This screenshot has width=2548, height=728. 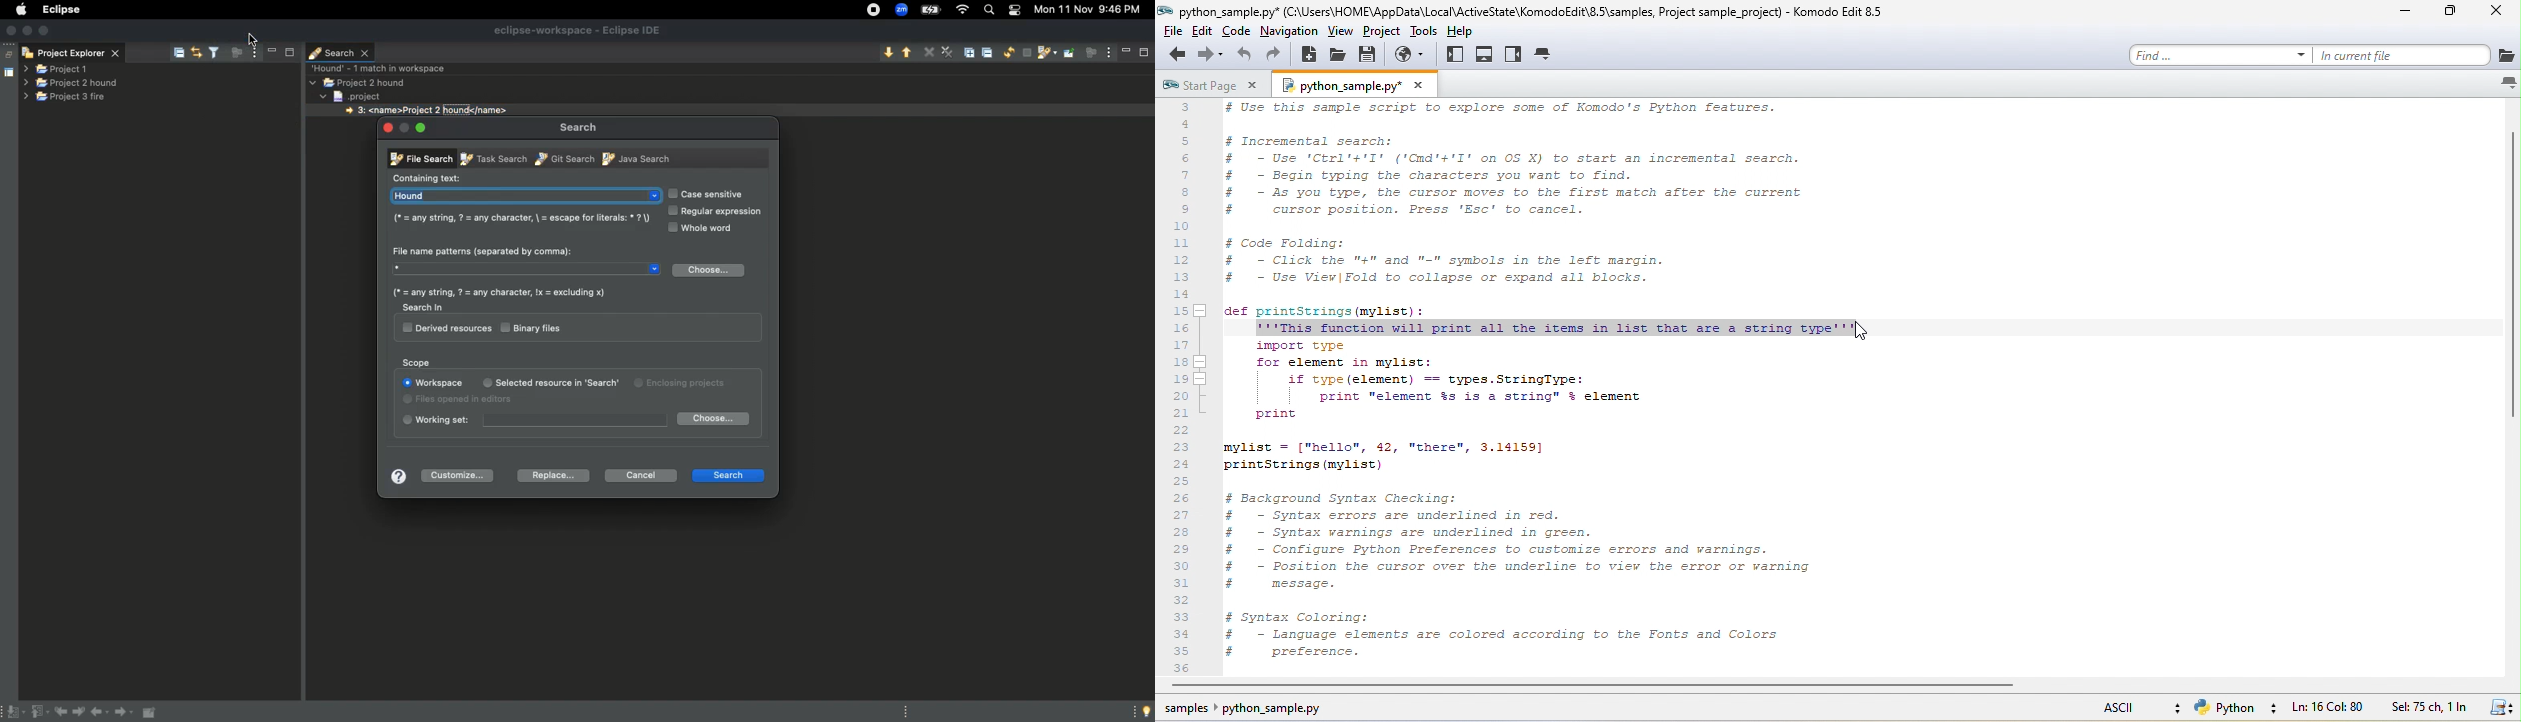 I want to click on ln 16, col 80, so click(x=2330, y=708).